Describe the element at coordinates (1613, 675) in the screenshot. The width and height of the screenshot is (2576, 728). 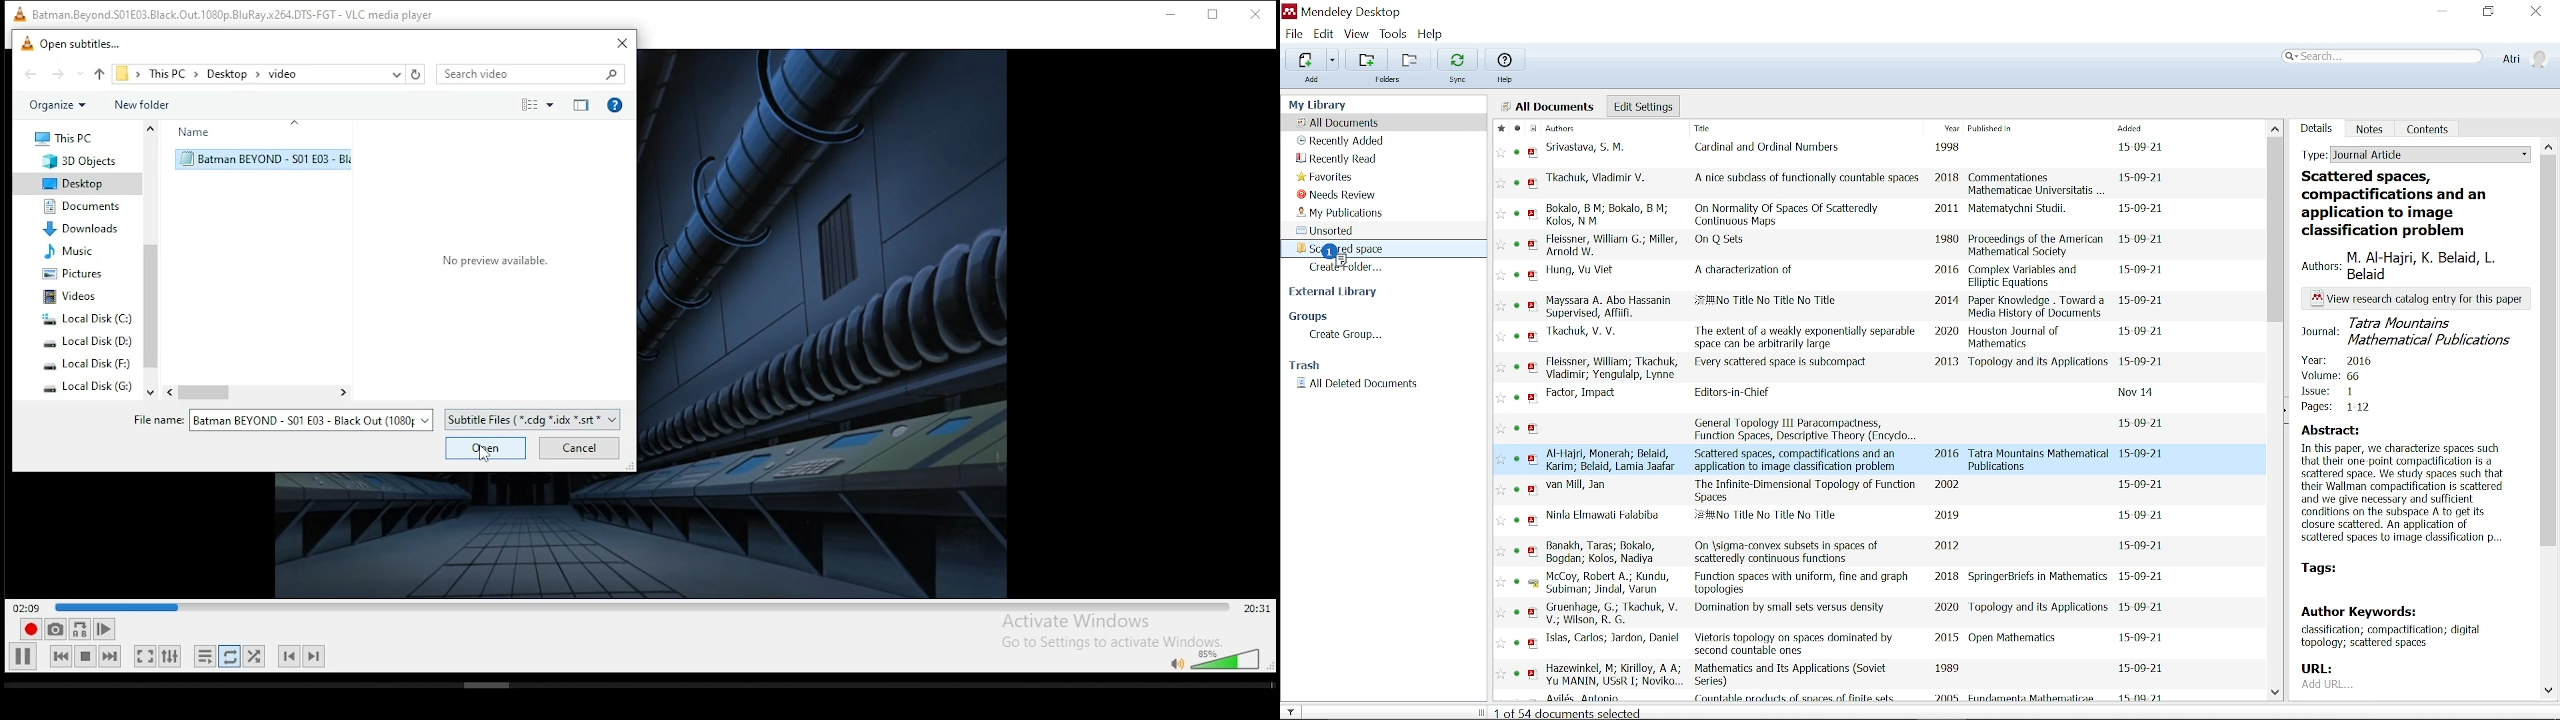
I see `authors` at that location.